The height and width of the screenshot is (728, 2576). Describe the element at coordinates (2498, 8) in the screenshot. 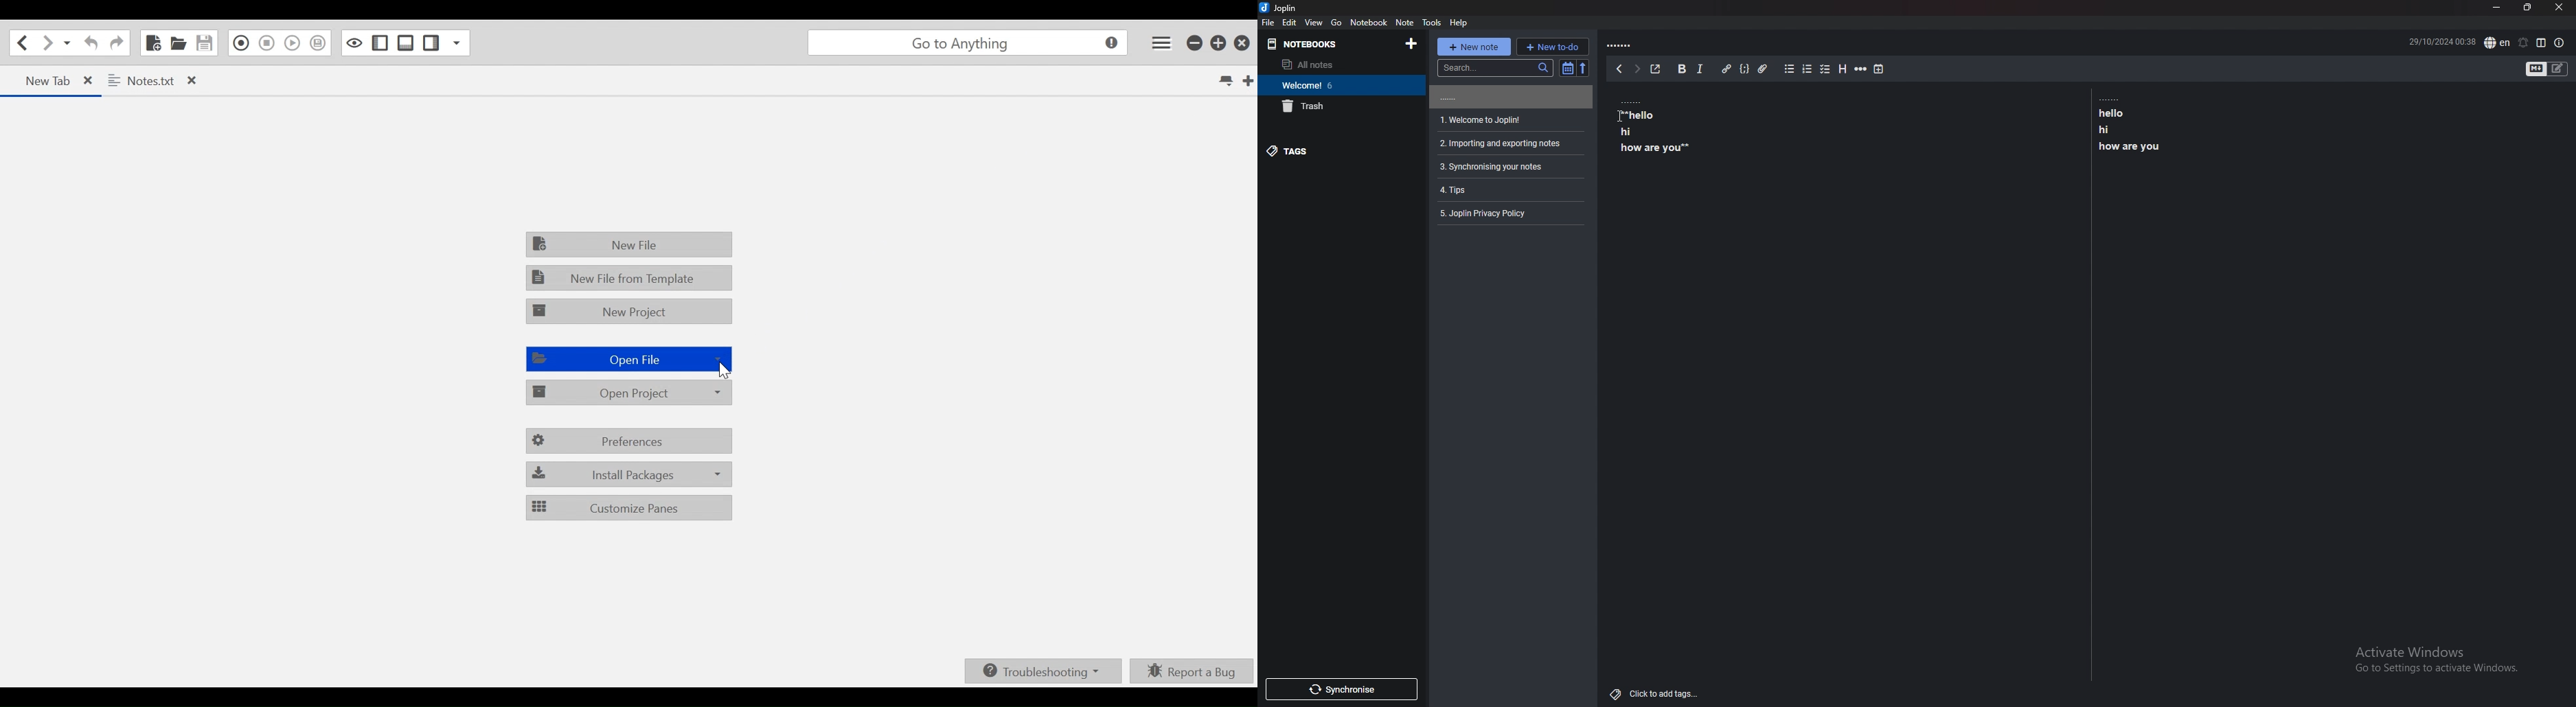

I see `minimize` at that location.